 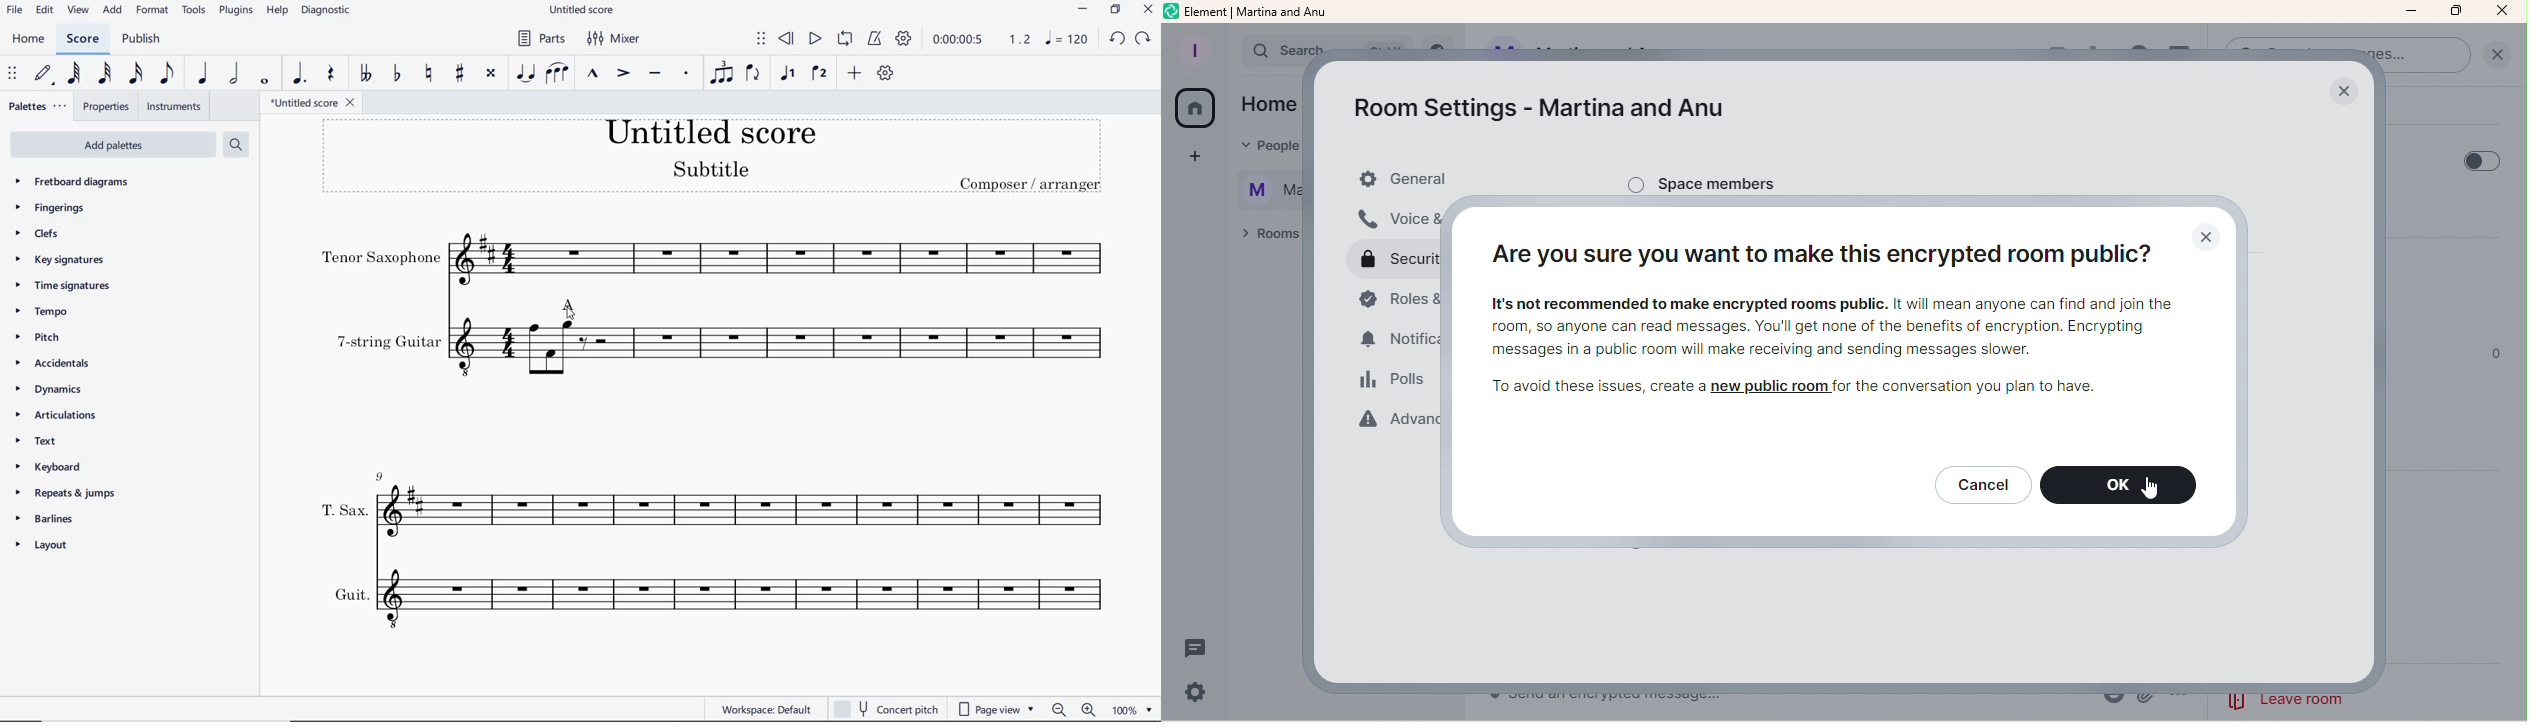 I want to click on ADD PALETTES, so click(x=113, y=143).